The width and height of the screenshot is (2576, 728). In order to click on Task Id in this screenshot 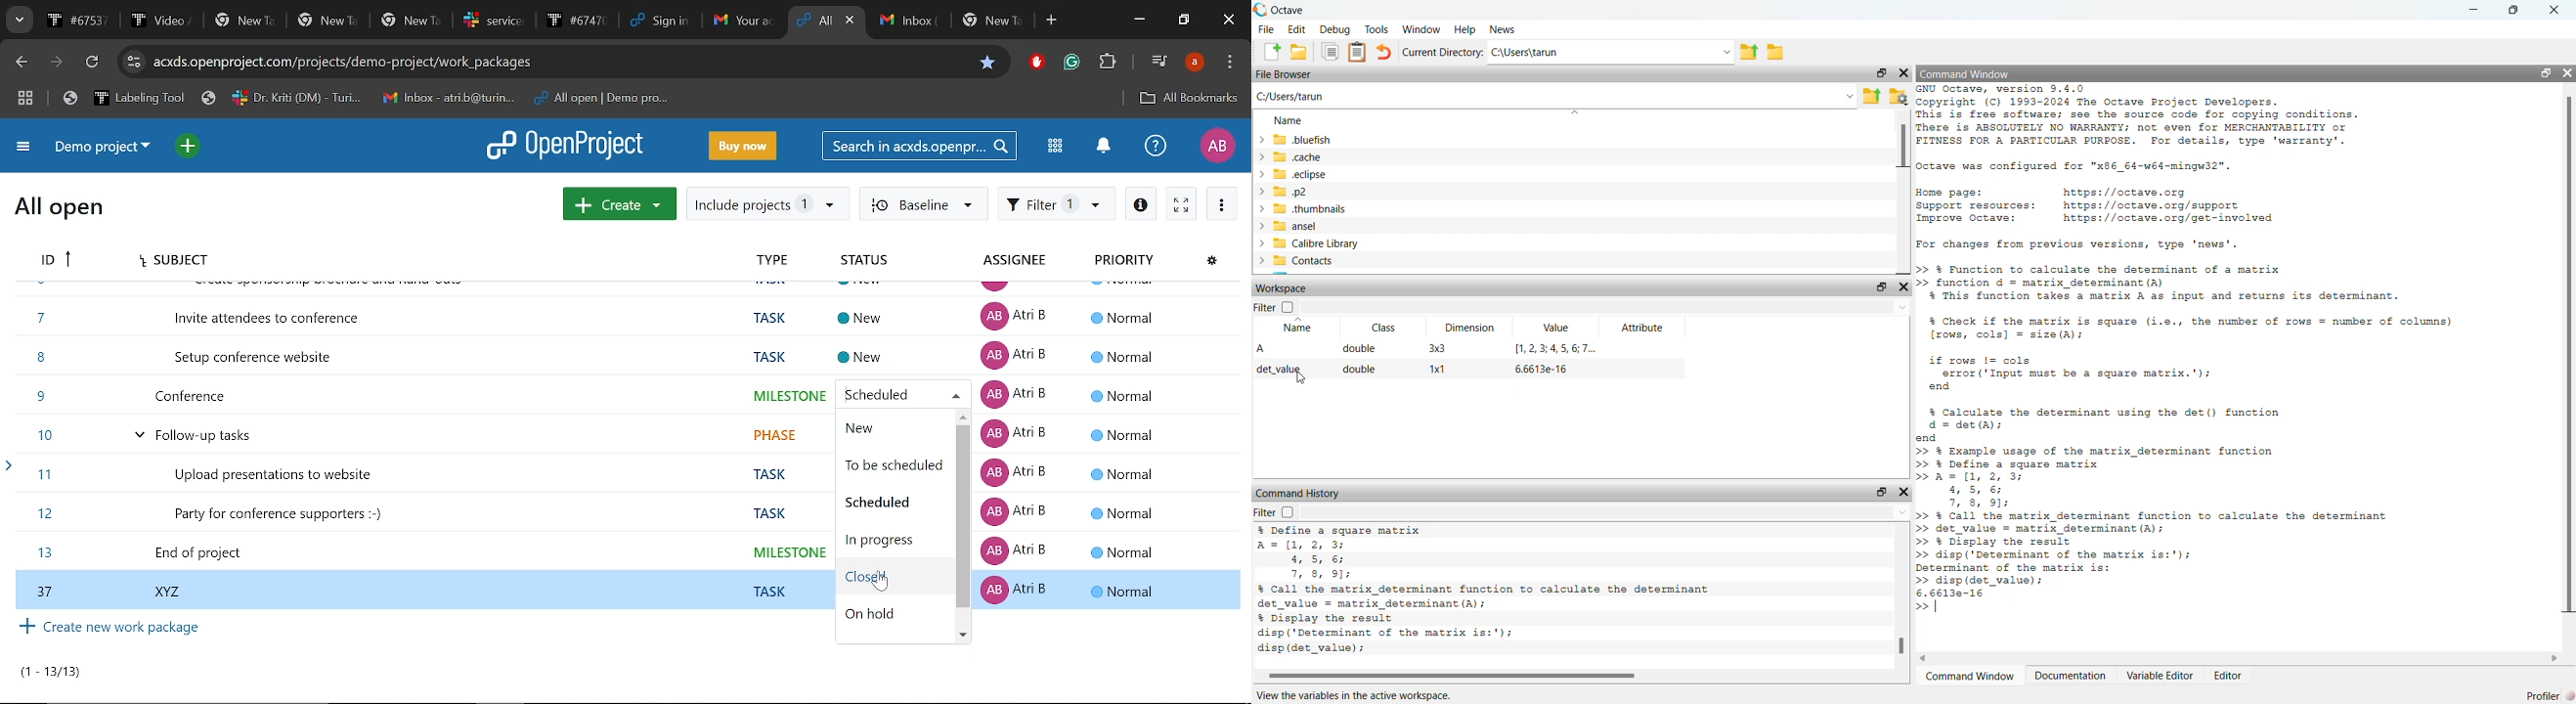, I will do `click(54, 260)`.